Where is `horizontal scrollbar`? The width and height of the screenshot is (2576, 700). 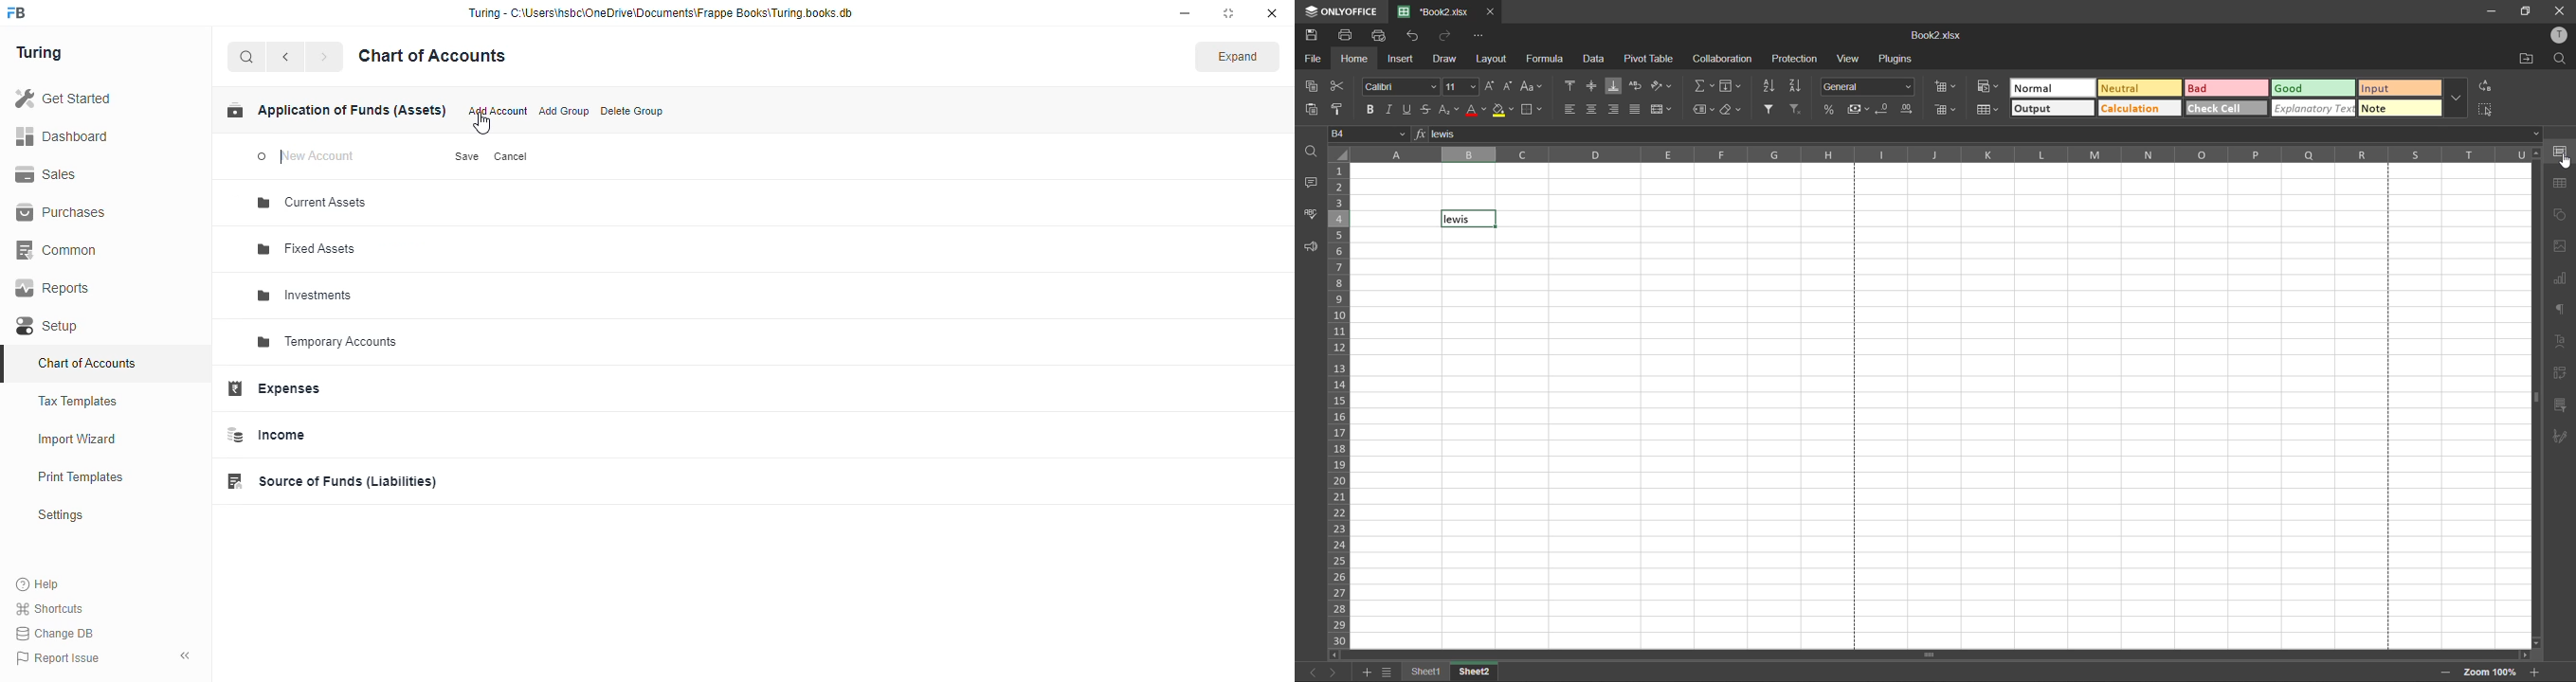
horizontal scrollbar is located at coordinates (1930, 655).